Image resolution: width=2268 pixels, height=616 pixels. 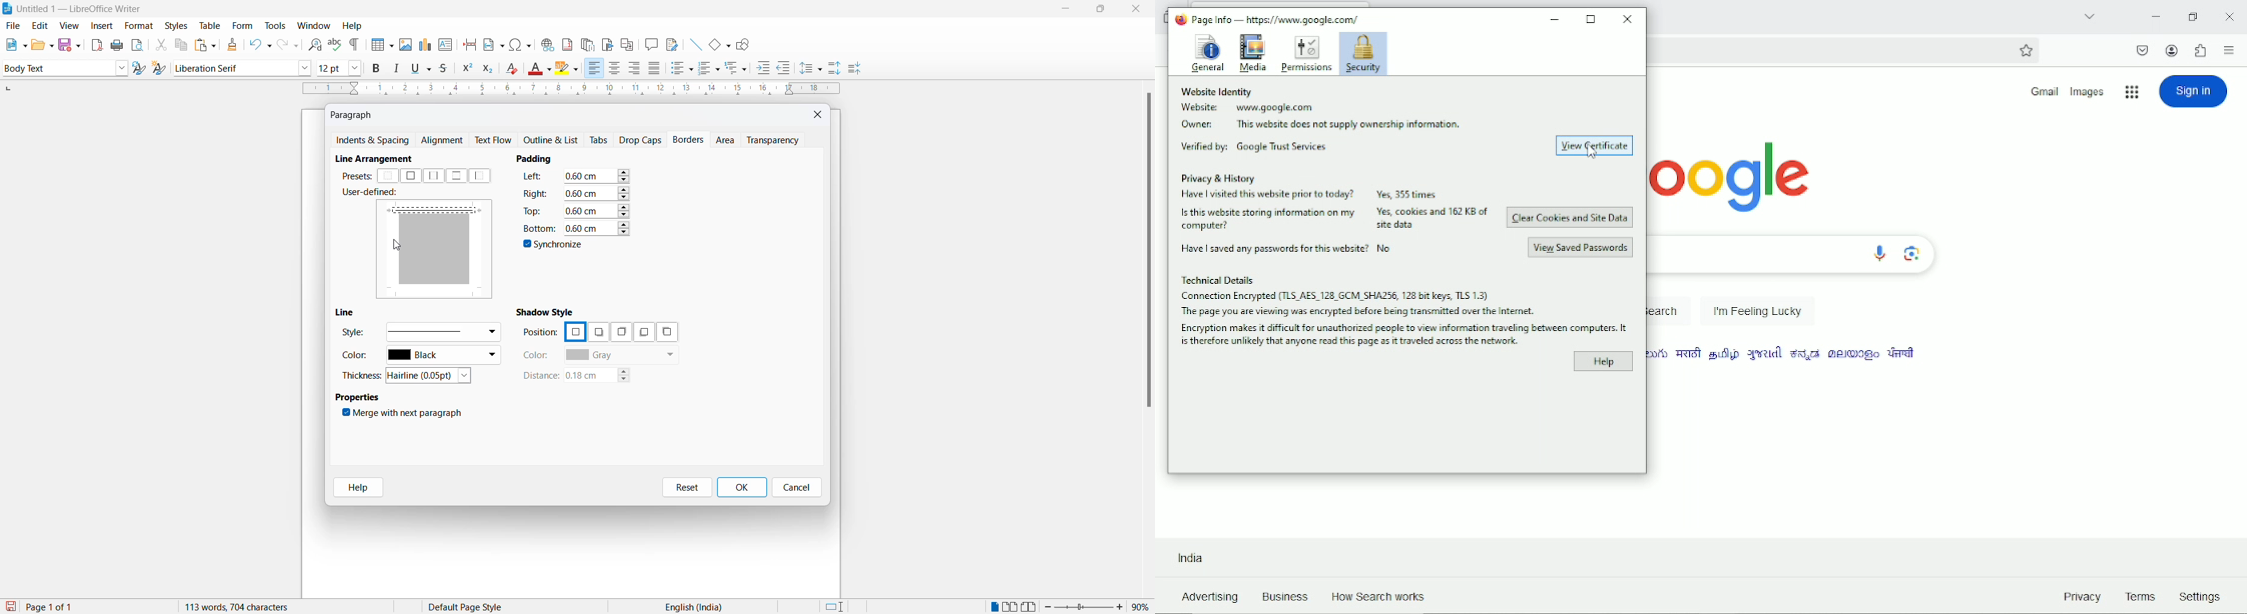 I want to click on India, so click(x=1190, y=560).